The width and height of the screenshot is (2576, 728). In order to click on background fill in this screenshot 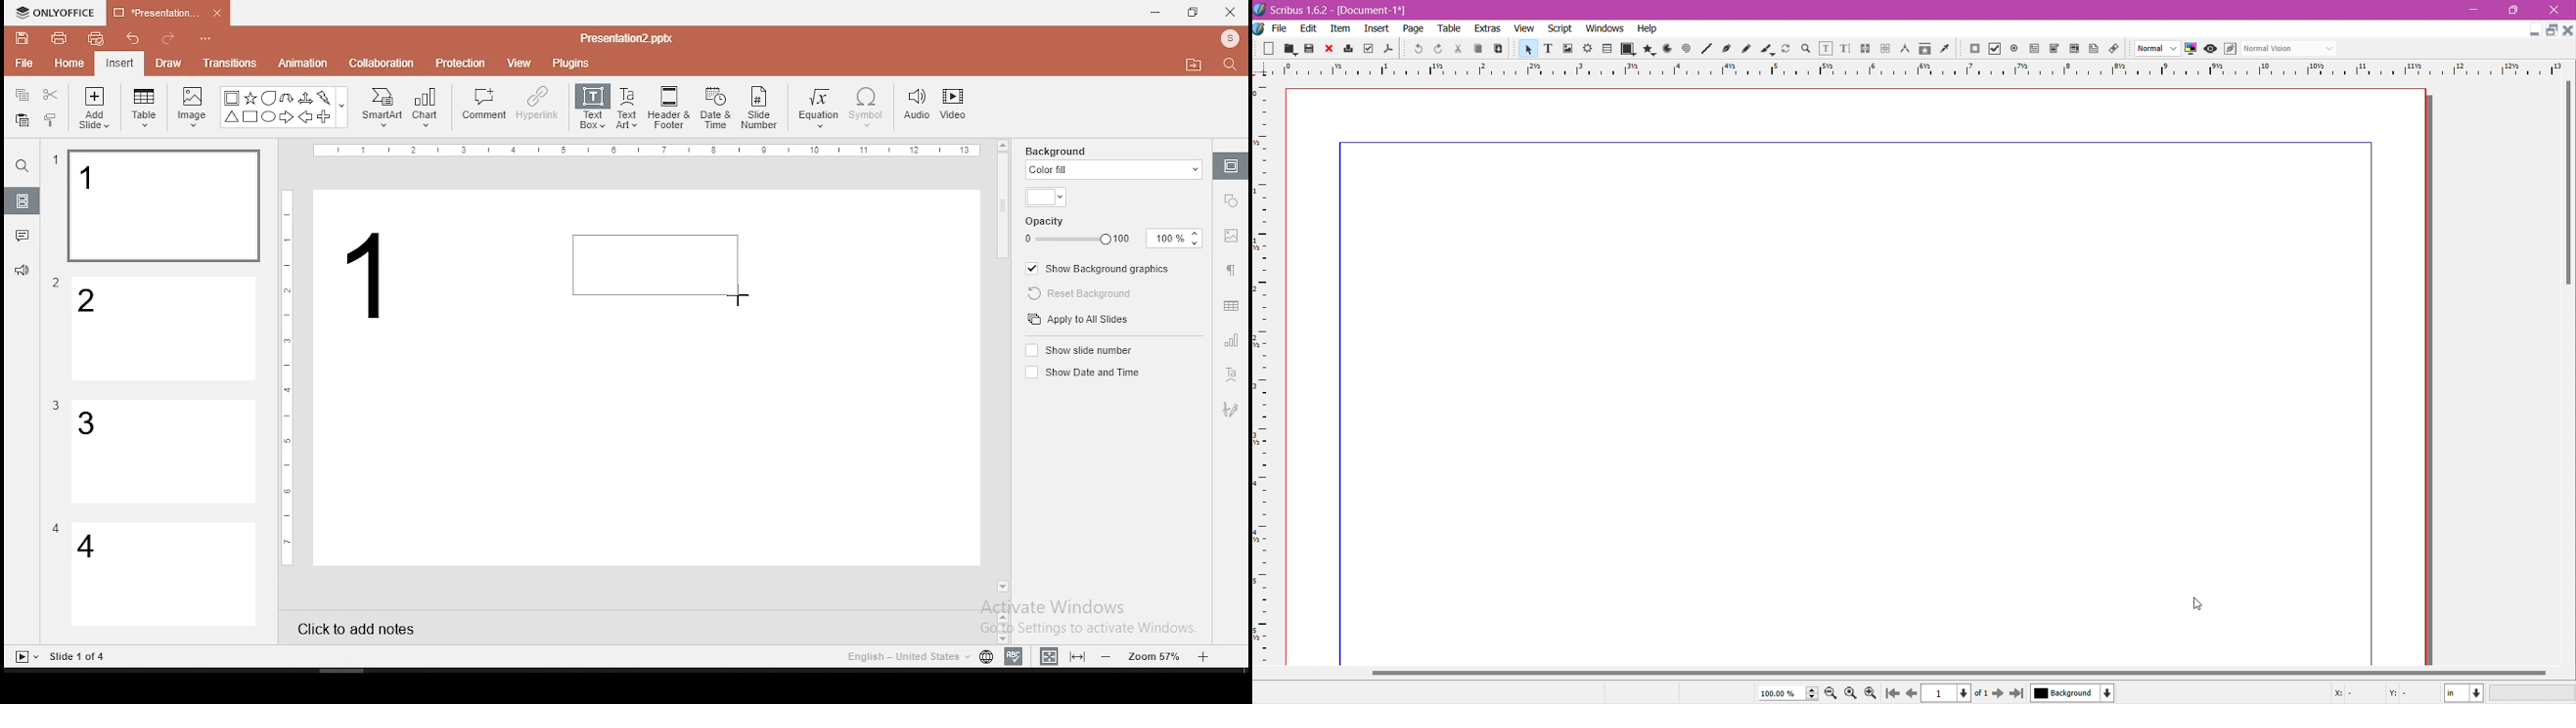, I will do `click(1111, 160)`.